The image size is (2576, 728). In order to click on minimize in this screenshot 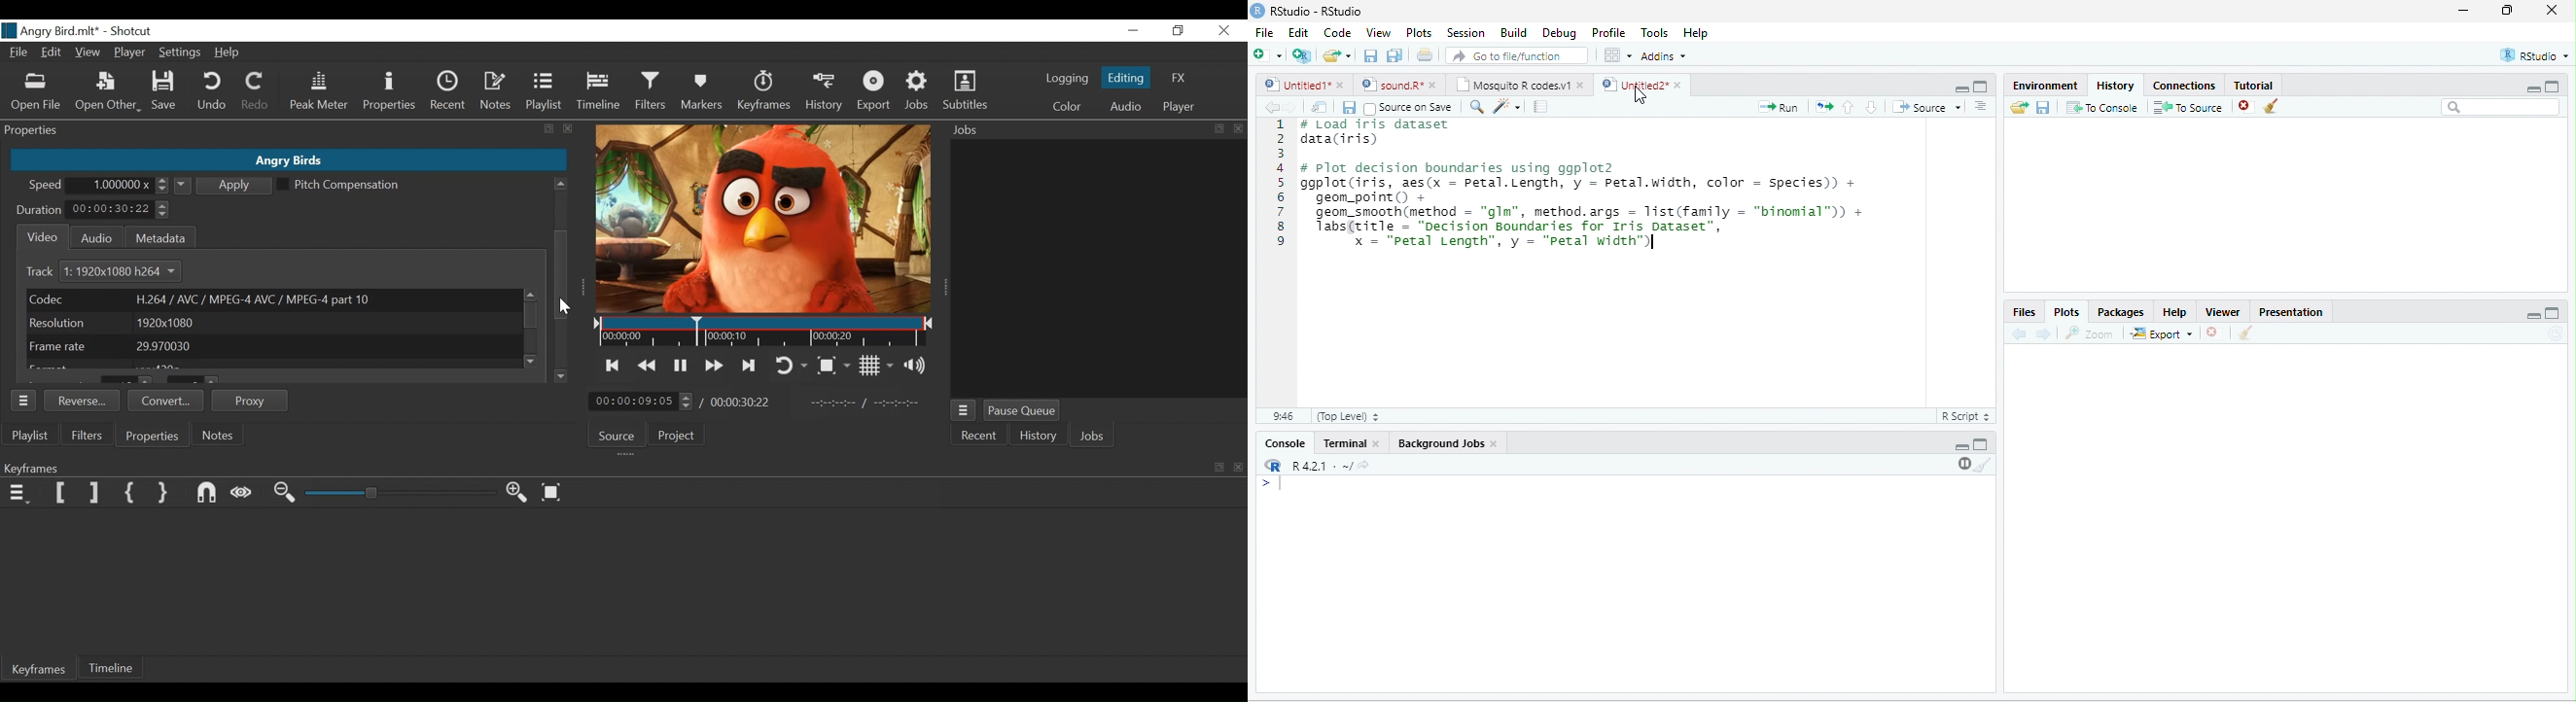, I will do `click(2532, 89)`.